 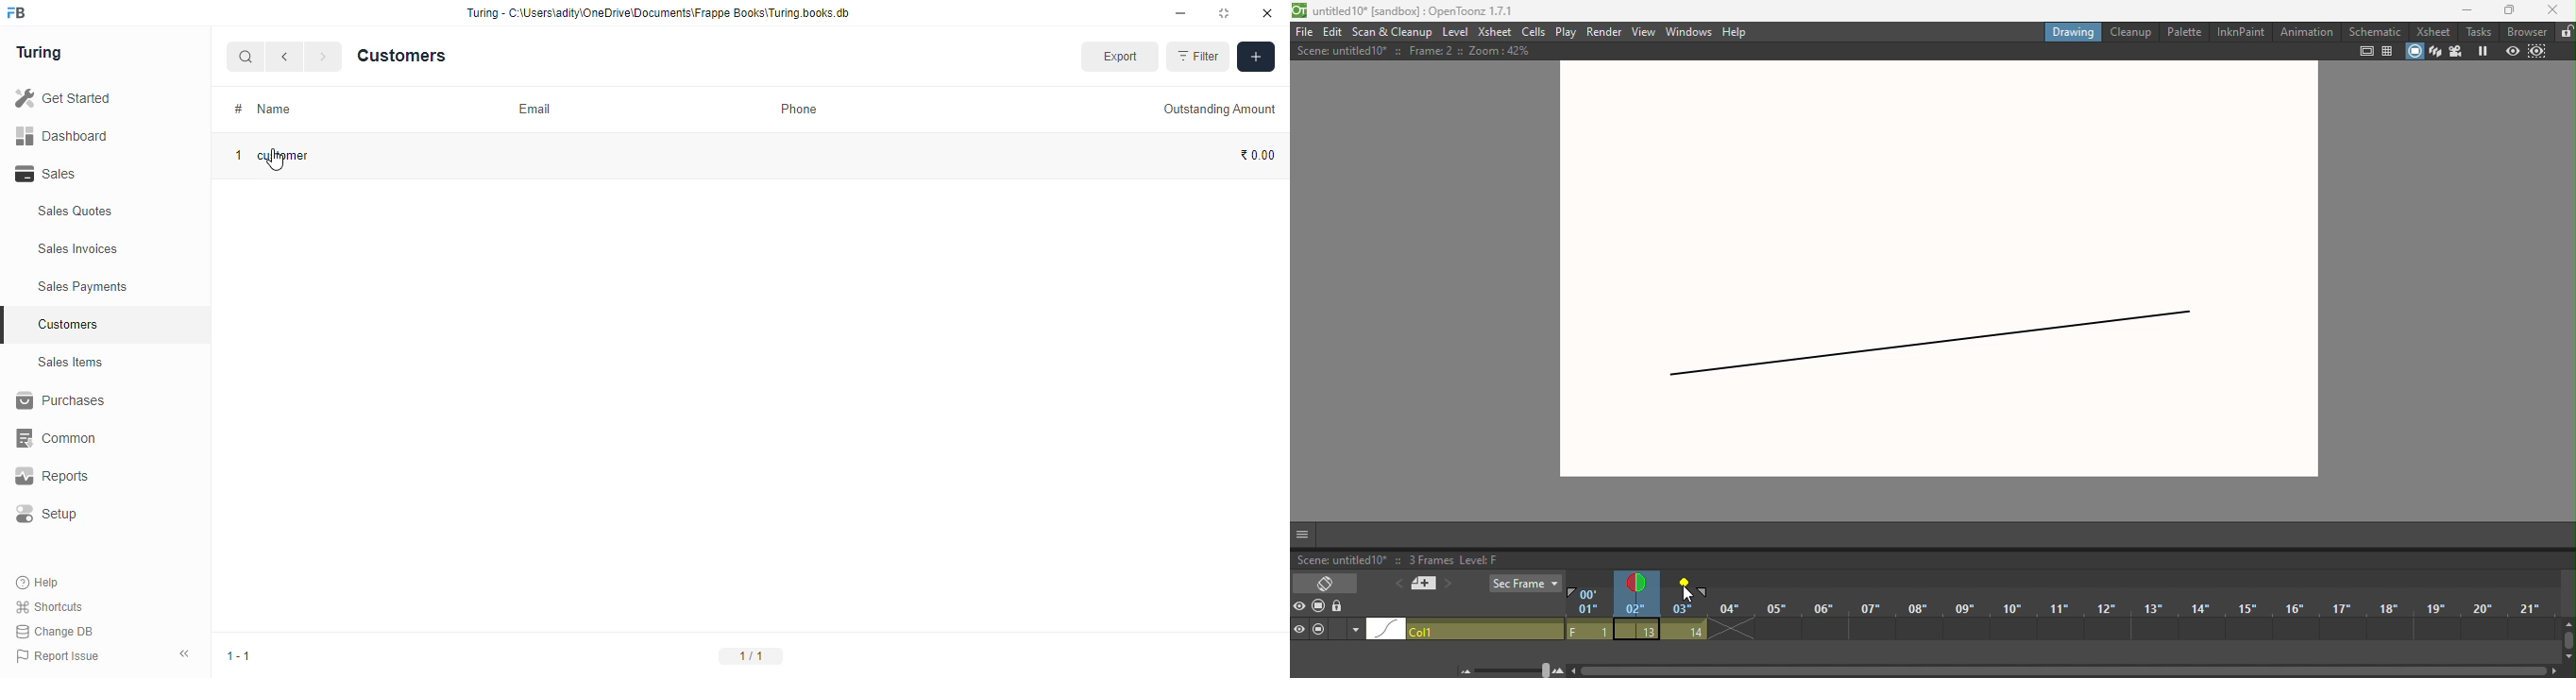 I want to click on Filter, so click(x=1200, y=58).